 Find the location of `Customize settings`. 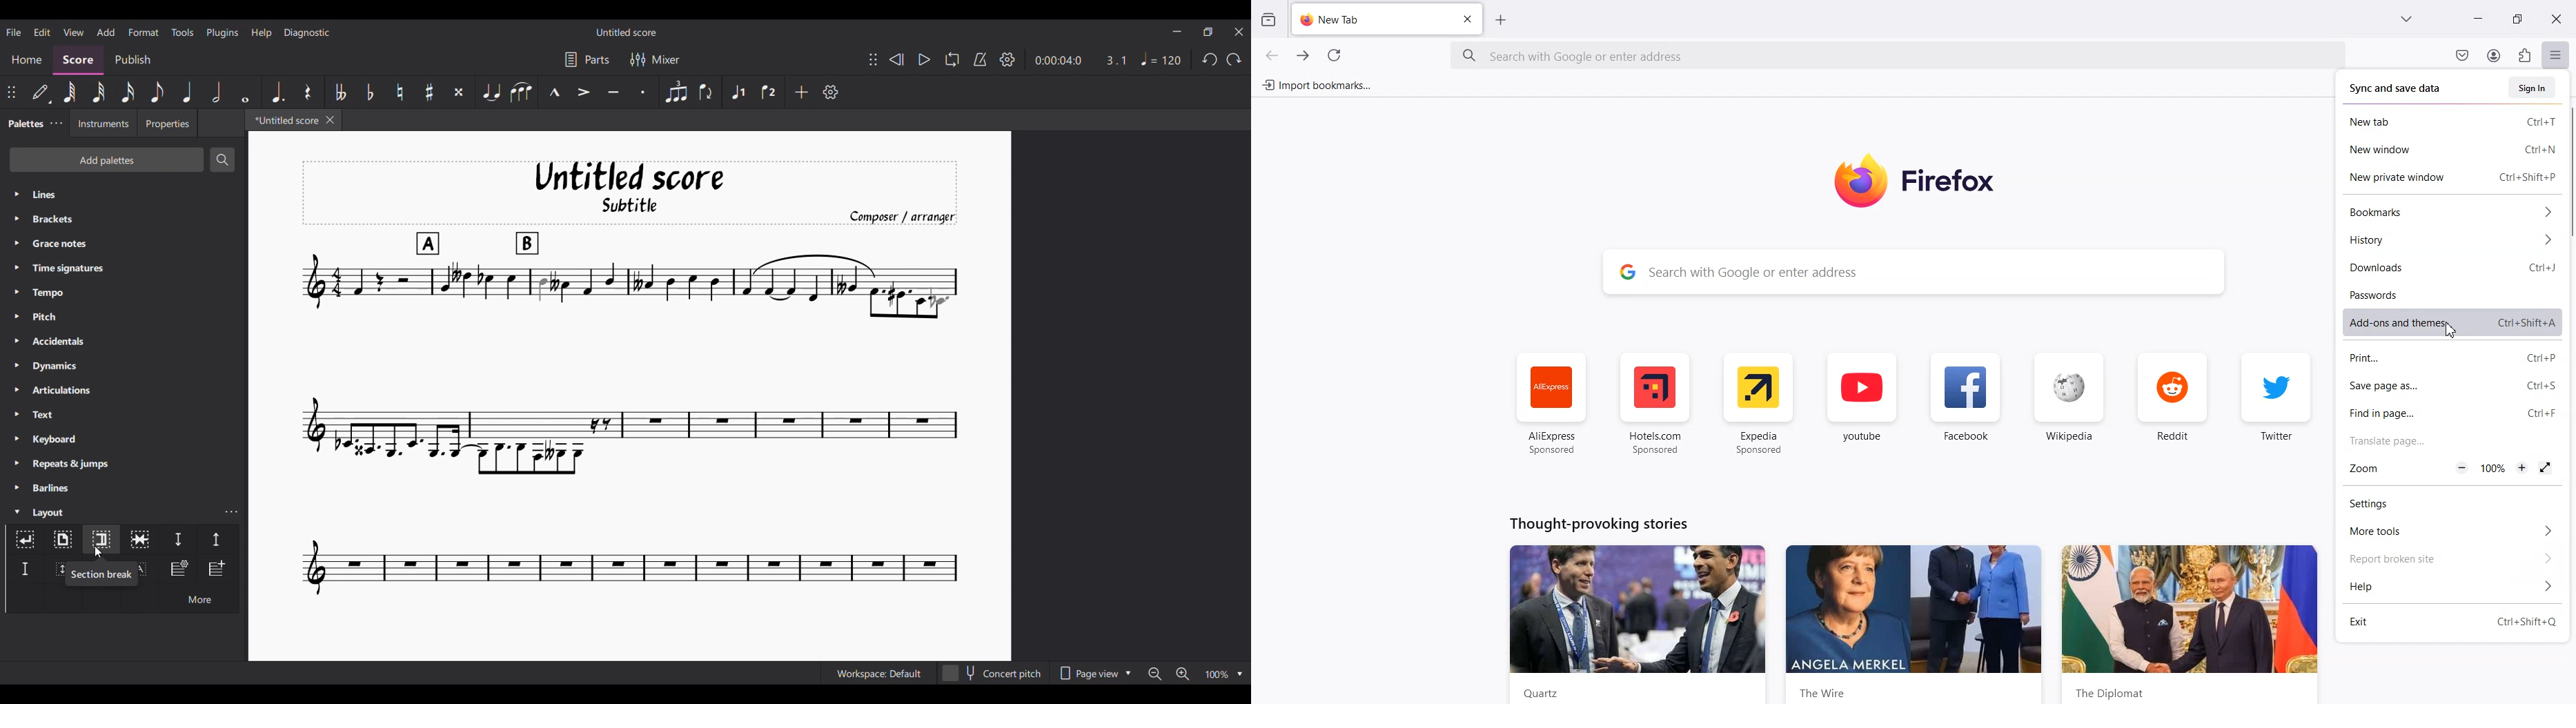

Customize settings is located at coordinates (831, 92).